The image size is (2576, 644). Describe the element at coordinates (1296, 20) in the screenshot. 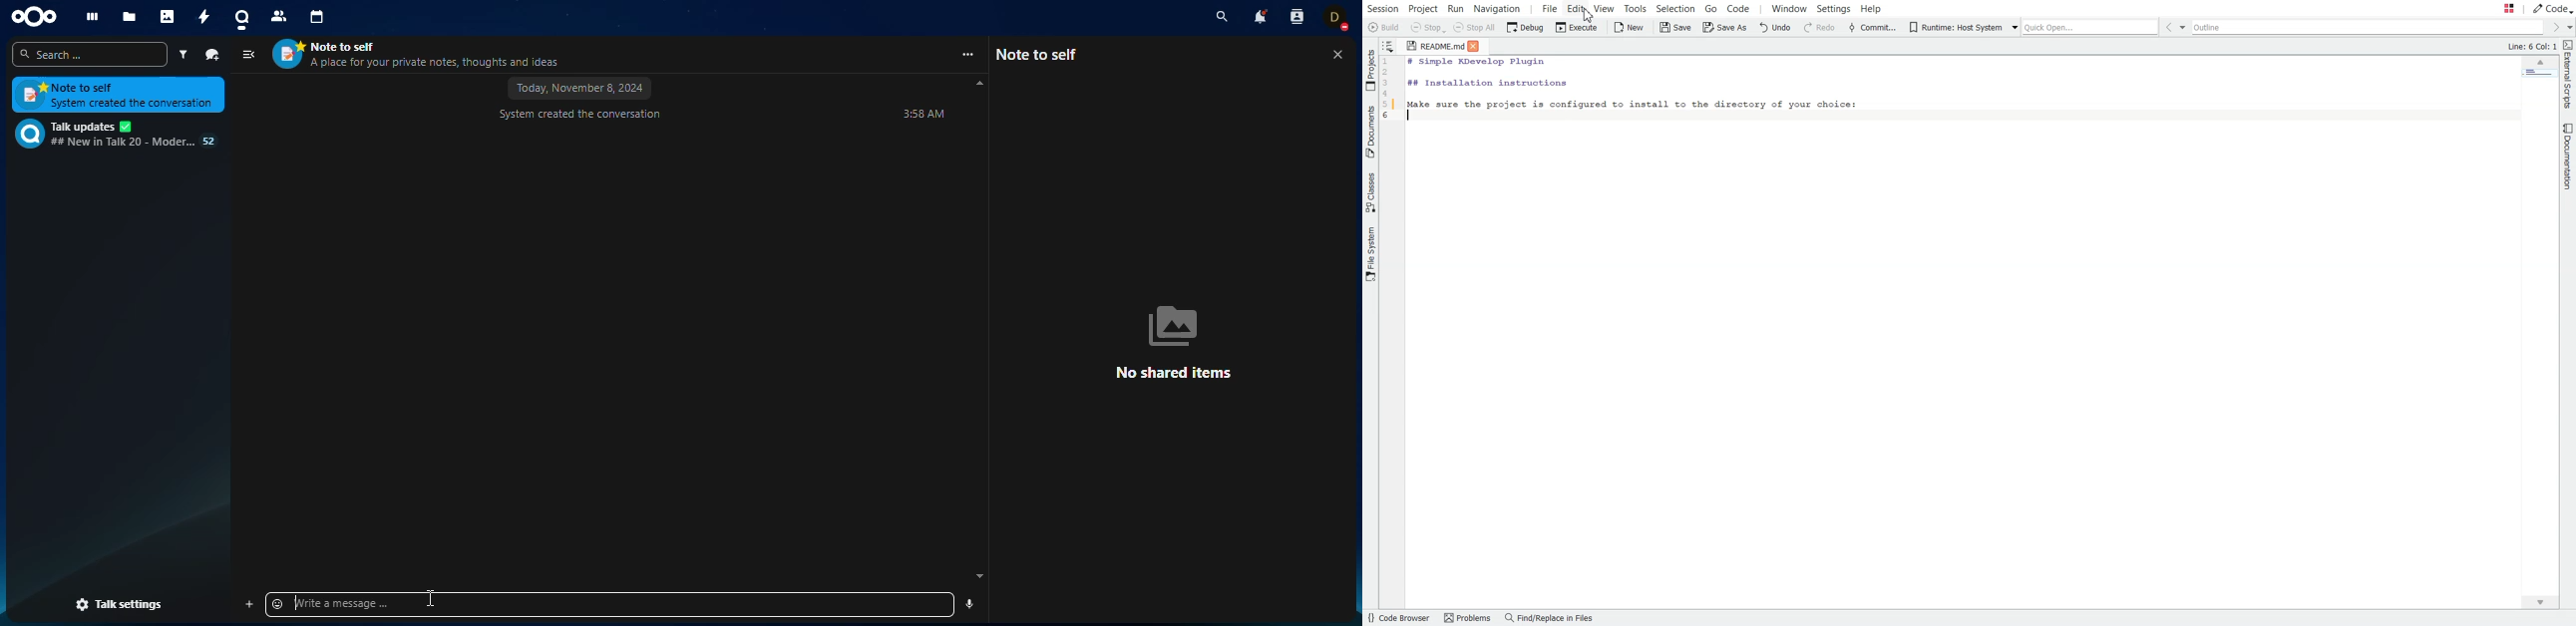

I see `contact` at that location.